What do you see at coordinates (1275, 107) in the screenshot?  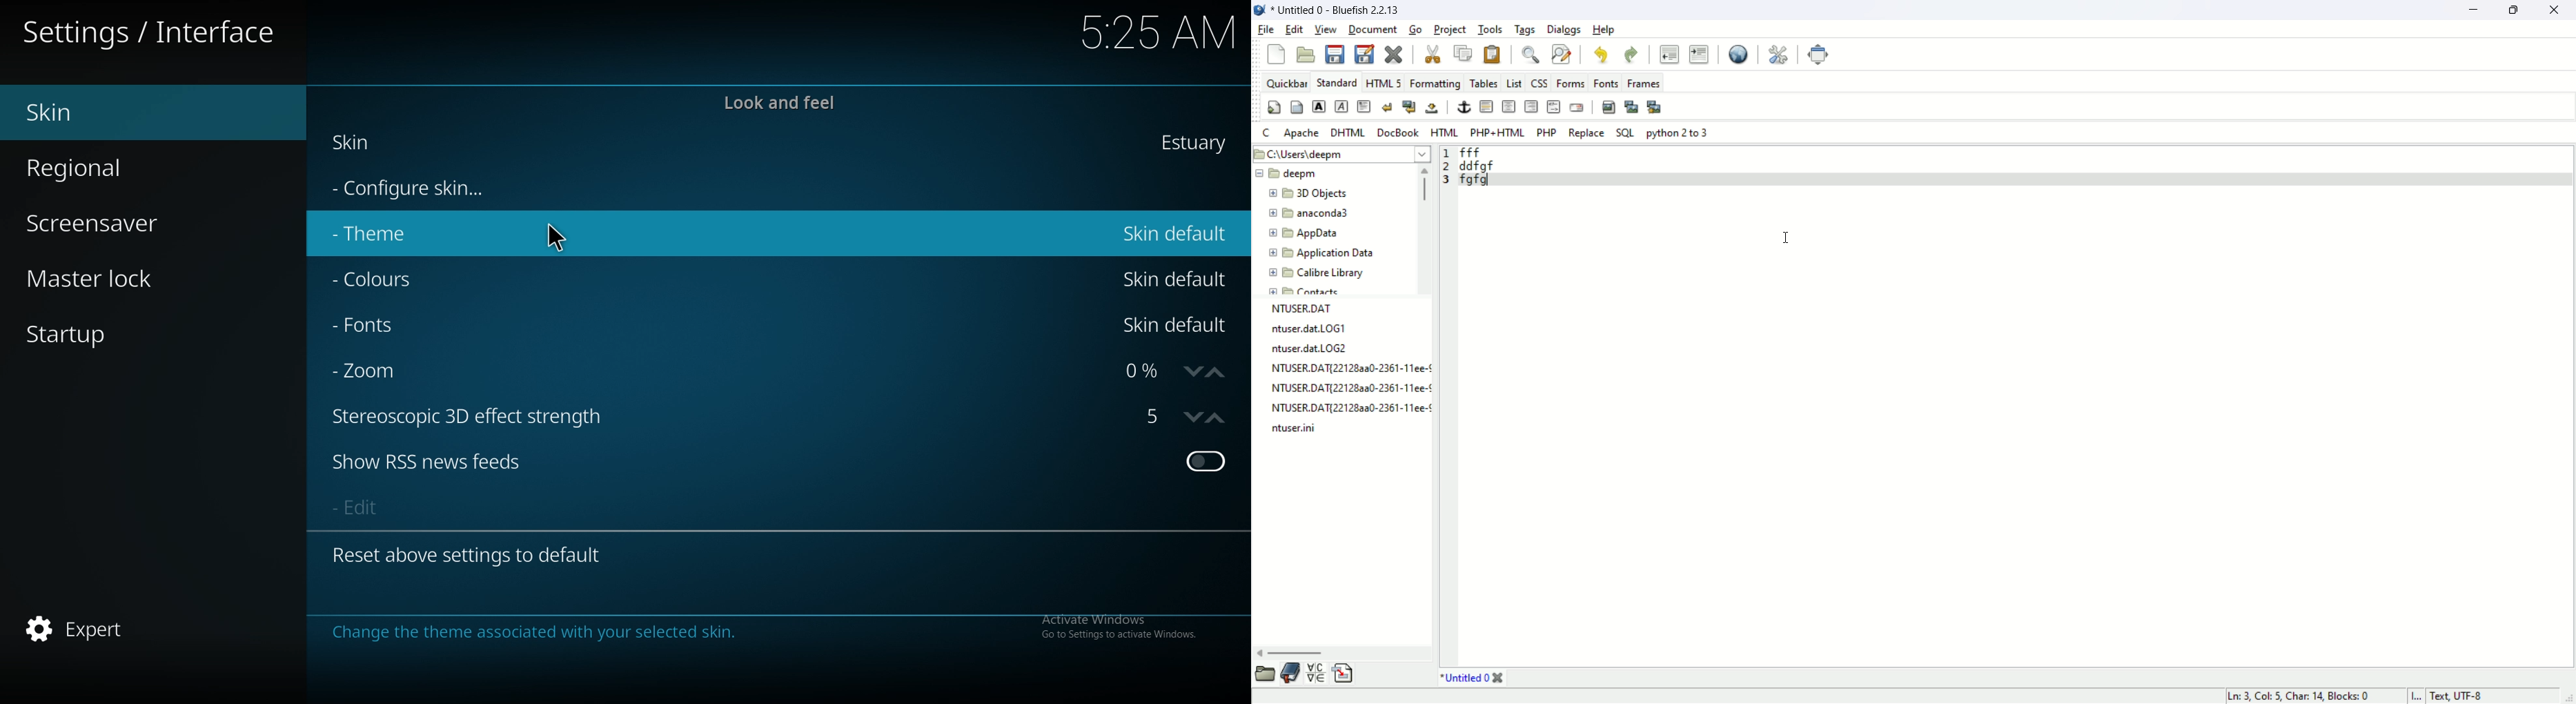 I see `quickstart` at bounding box center [1275, 107].